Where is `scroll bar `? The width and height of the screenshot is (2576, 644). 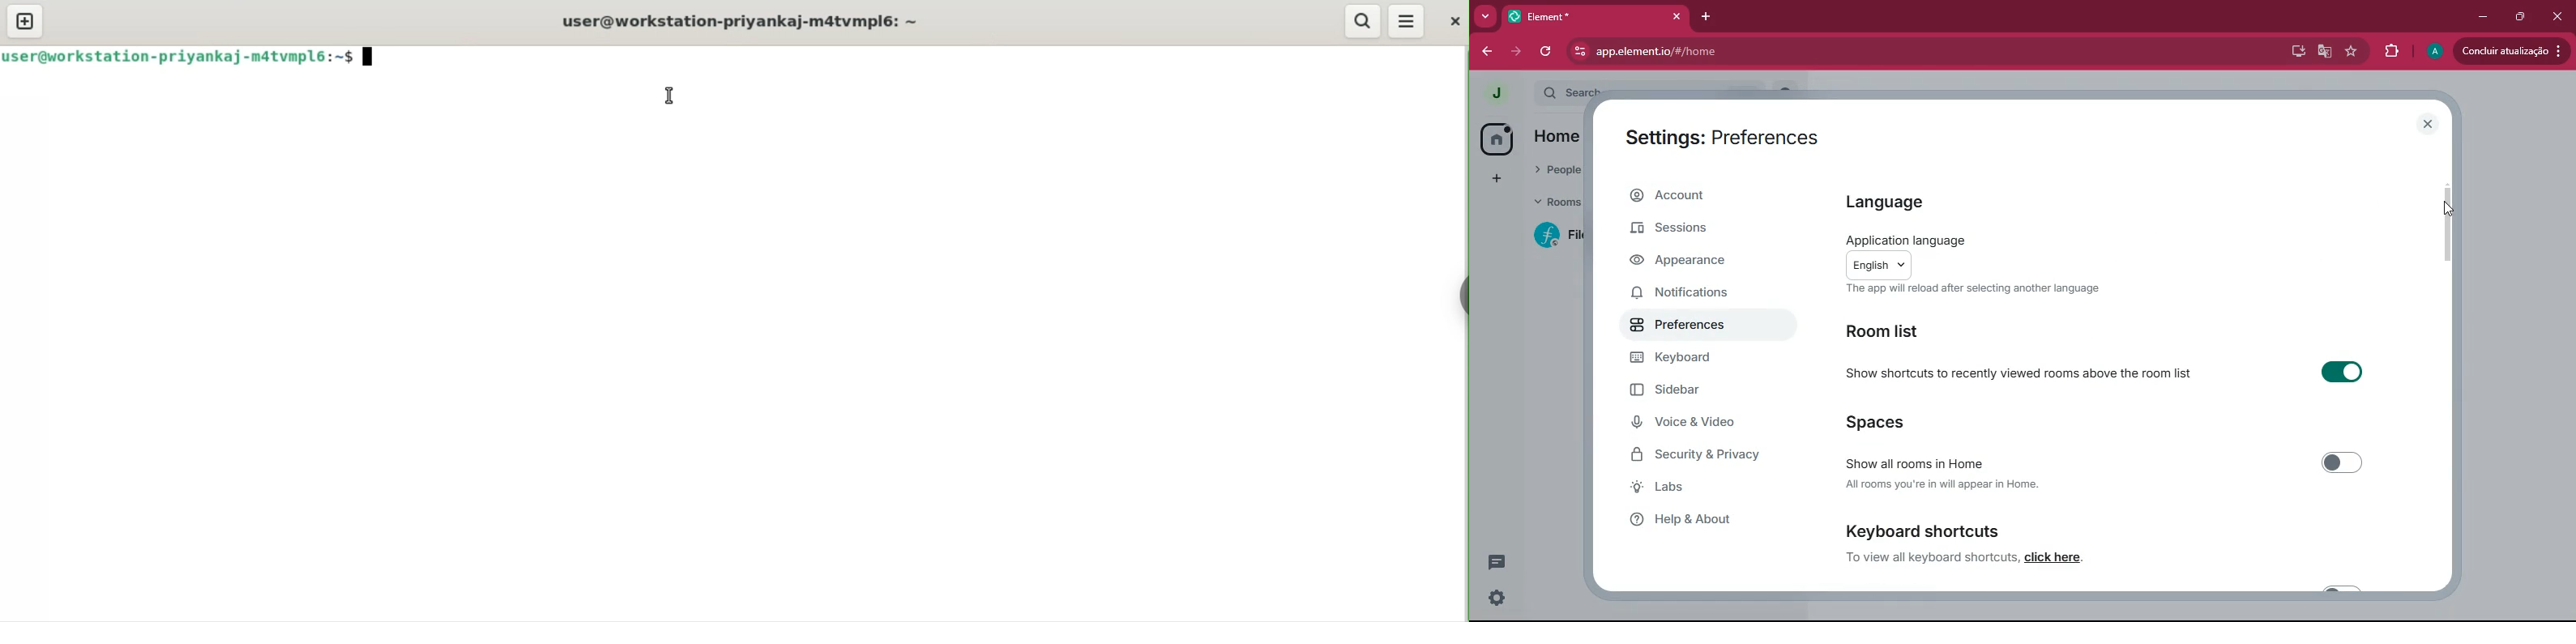
scroll bar  is located at coordinates (2449, 219).